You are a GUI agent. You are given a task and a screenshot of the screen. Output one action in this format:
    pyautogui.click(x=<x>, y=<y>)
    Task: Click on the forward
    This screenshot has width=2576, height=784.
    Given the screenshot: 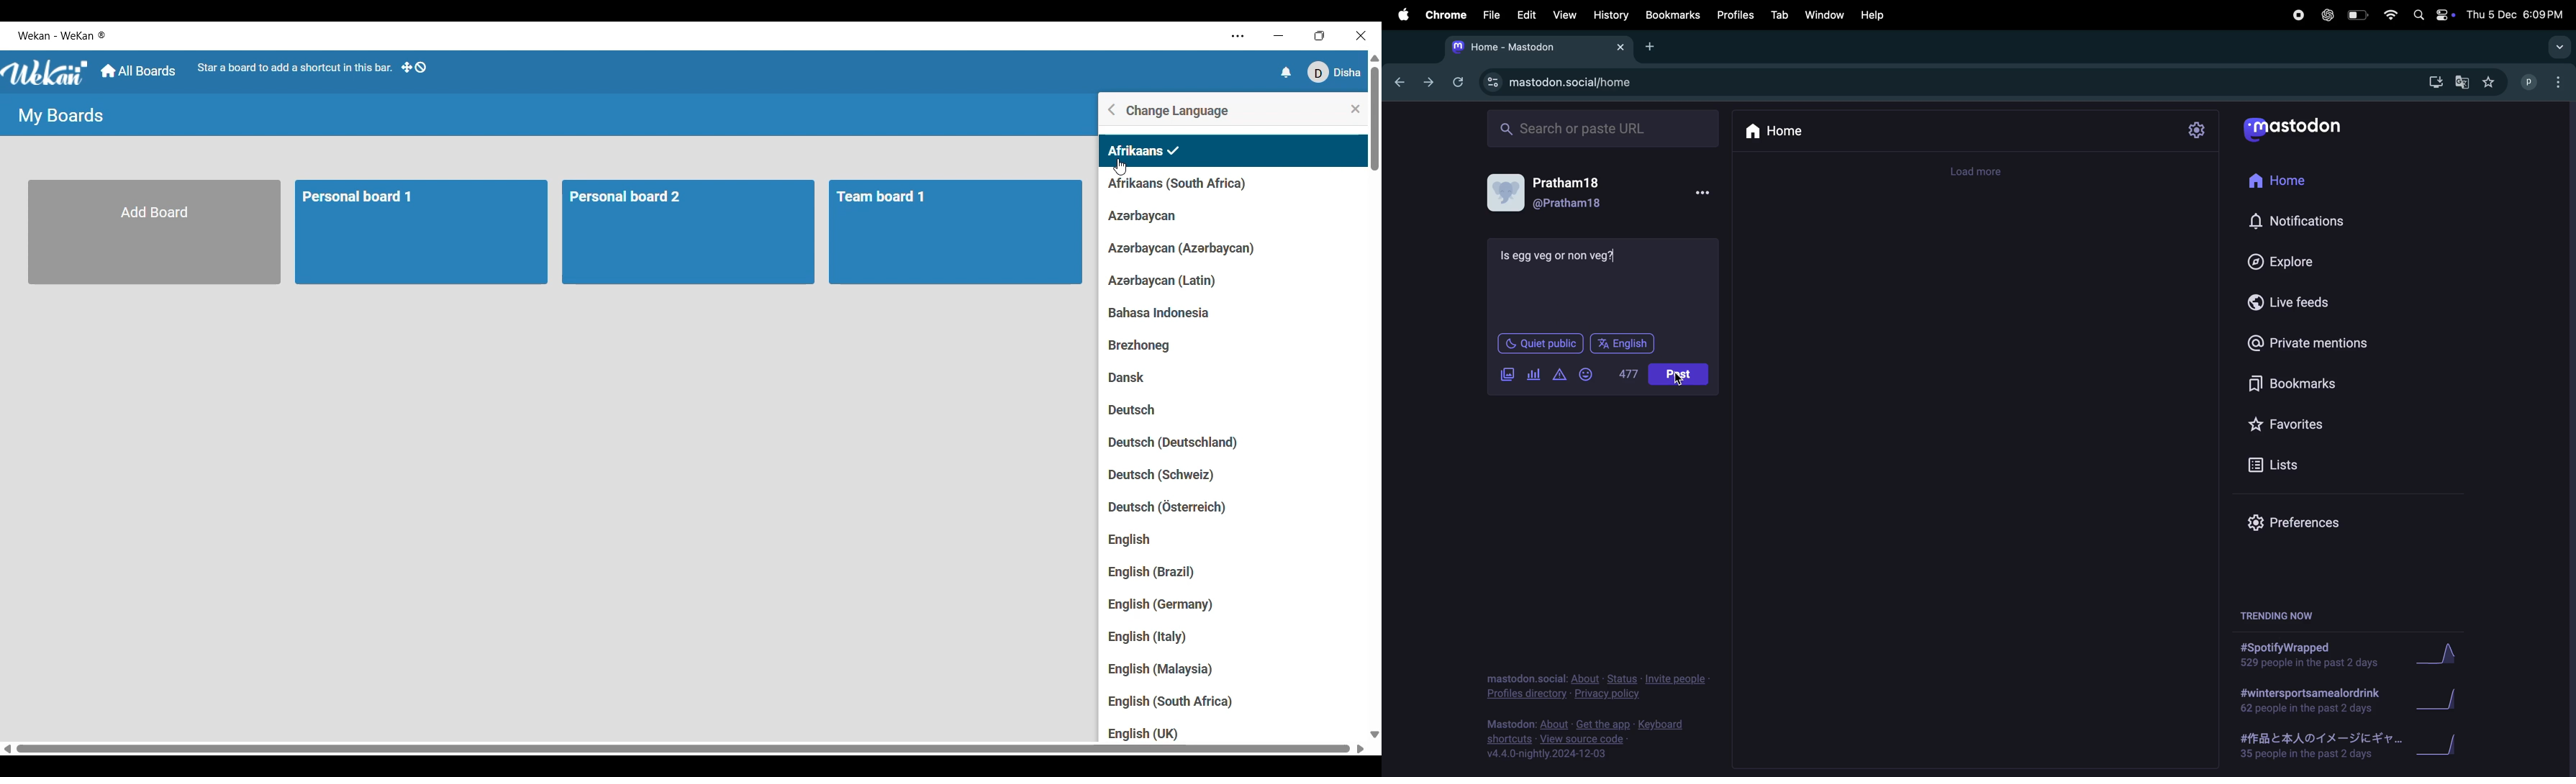 What is the action you would take?
    pyautogui.click(x=1428, y=82)
    